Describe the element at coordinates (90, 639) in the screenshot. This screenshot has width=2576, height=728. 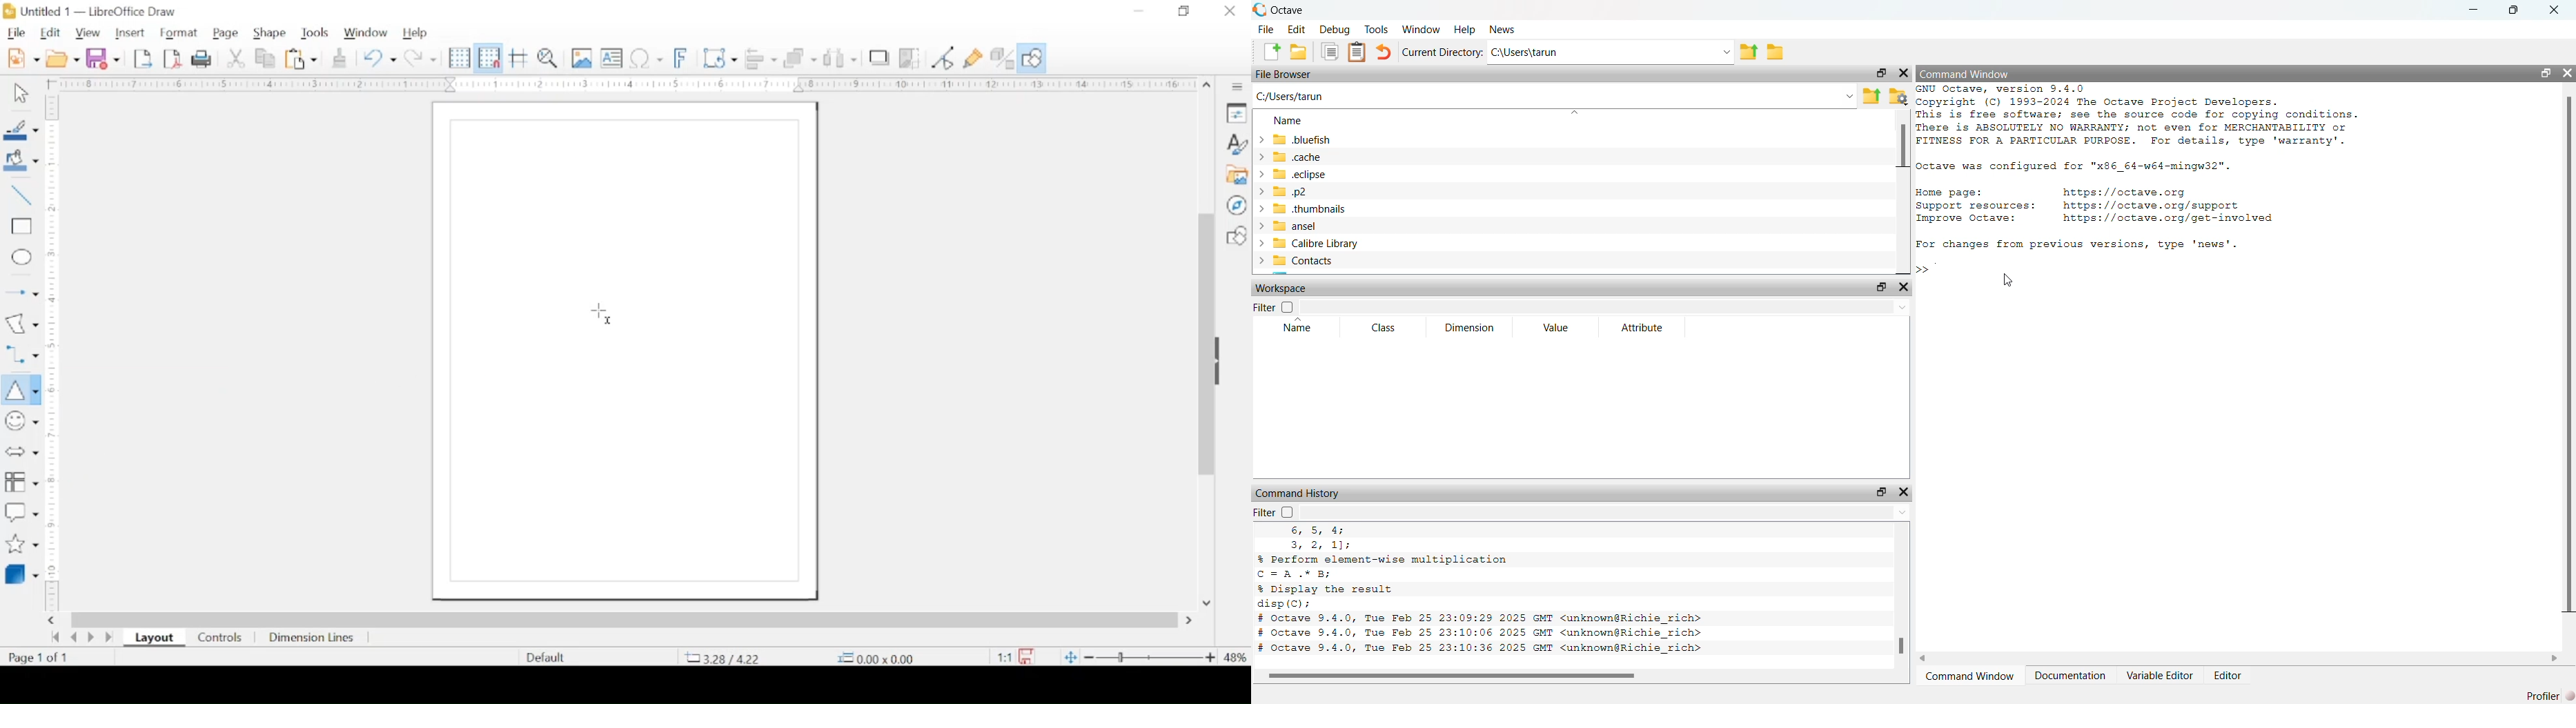
I see `next page` at that location.